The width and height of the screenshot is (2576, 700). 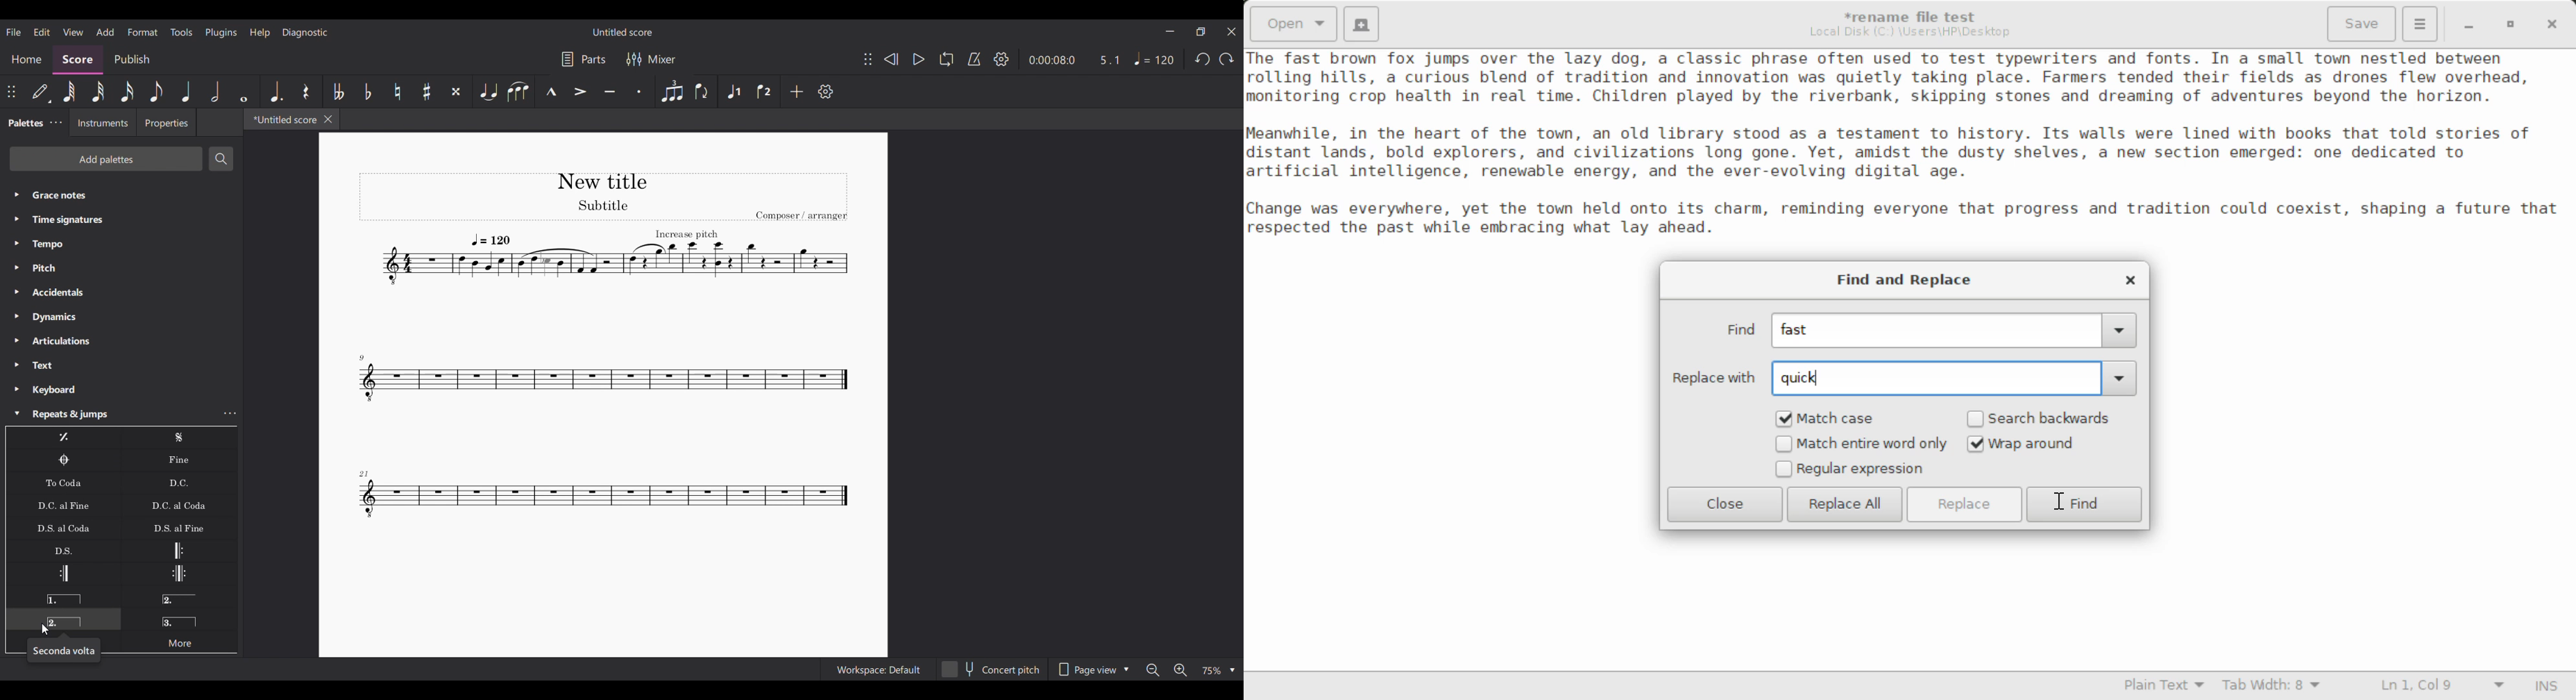 What do you see at coordinates (121, 317) in the screenshot?
I see `Dynamics` at bounding box center [121, 317].